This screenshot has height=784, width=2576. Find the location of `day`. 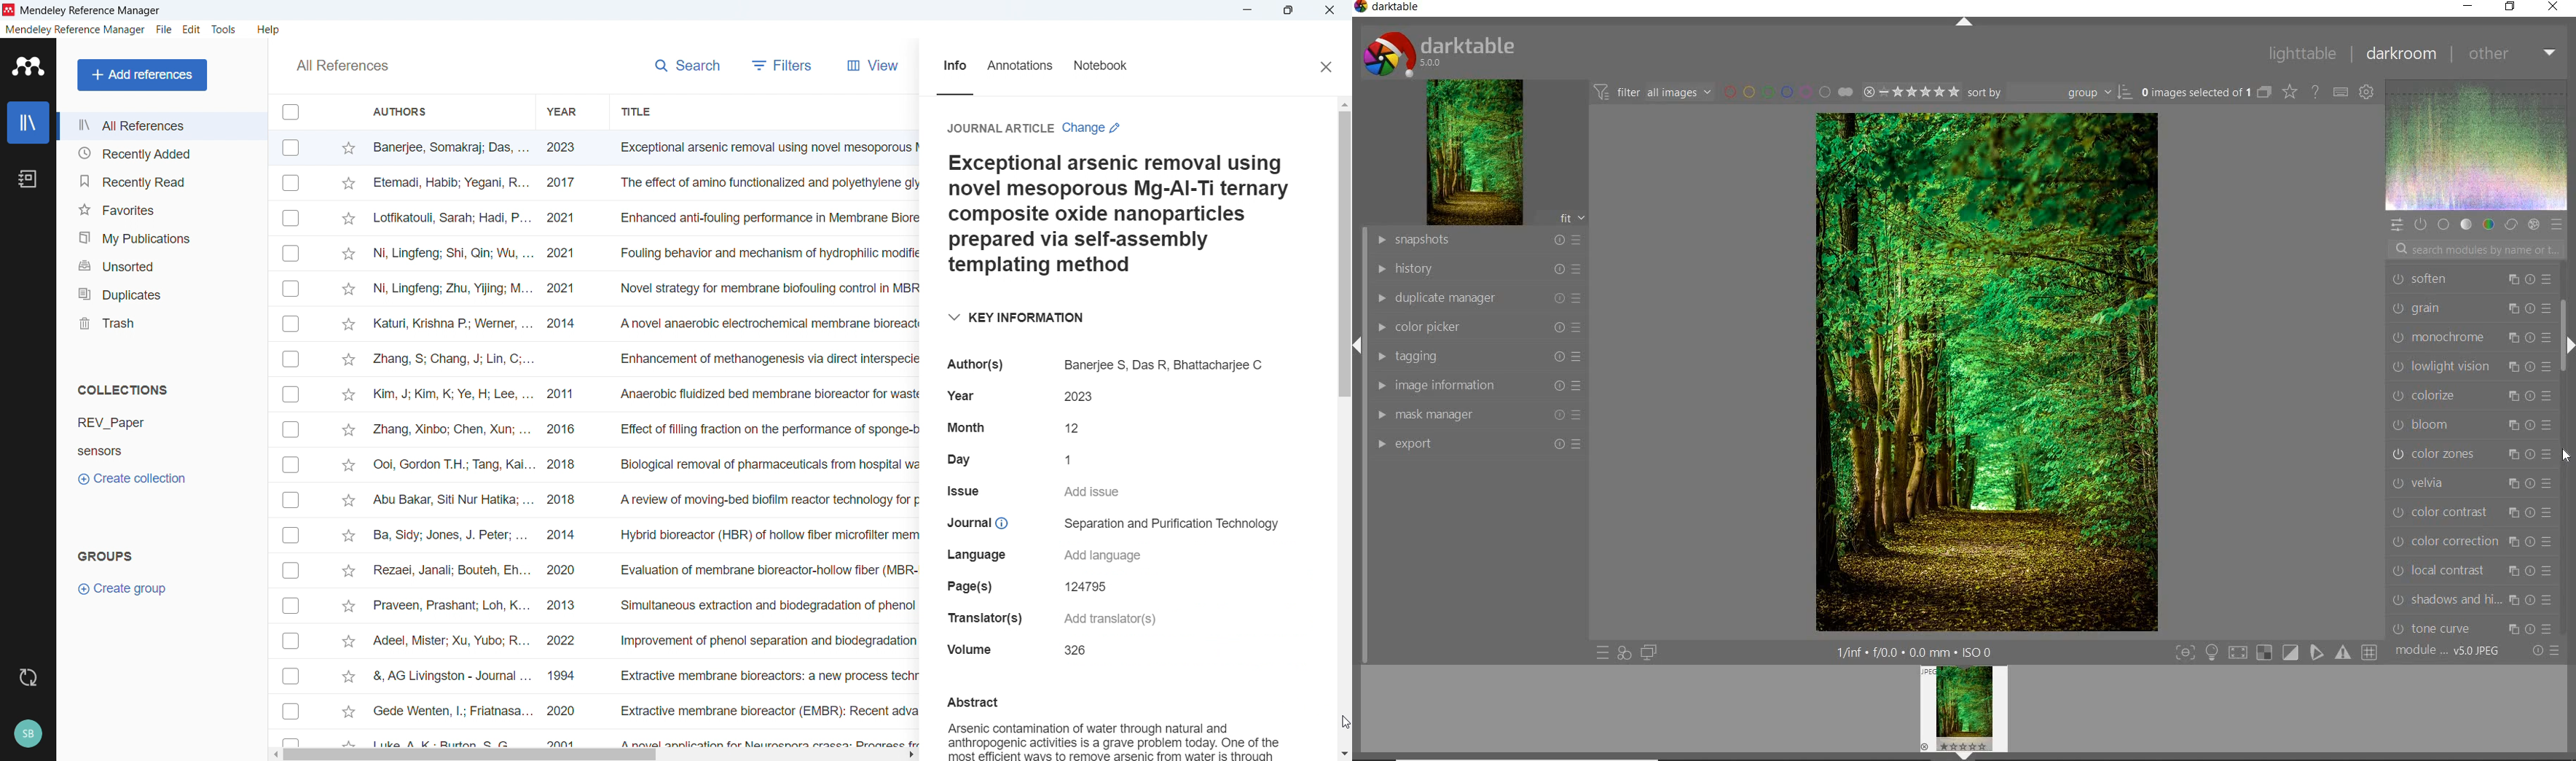

day is located at coordinates (958, 457).